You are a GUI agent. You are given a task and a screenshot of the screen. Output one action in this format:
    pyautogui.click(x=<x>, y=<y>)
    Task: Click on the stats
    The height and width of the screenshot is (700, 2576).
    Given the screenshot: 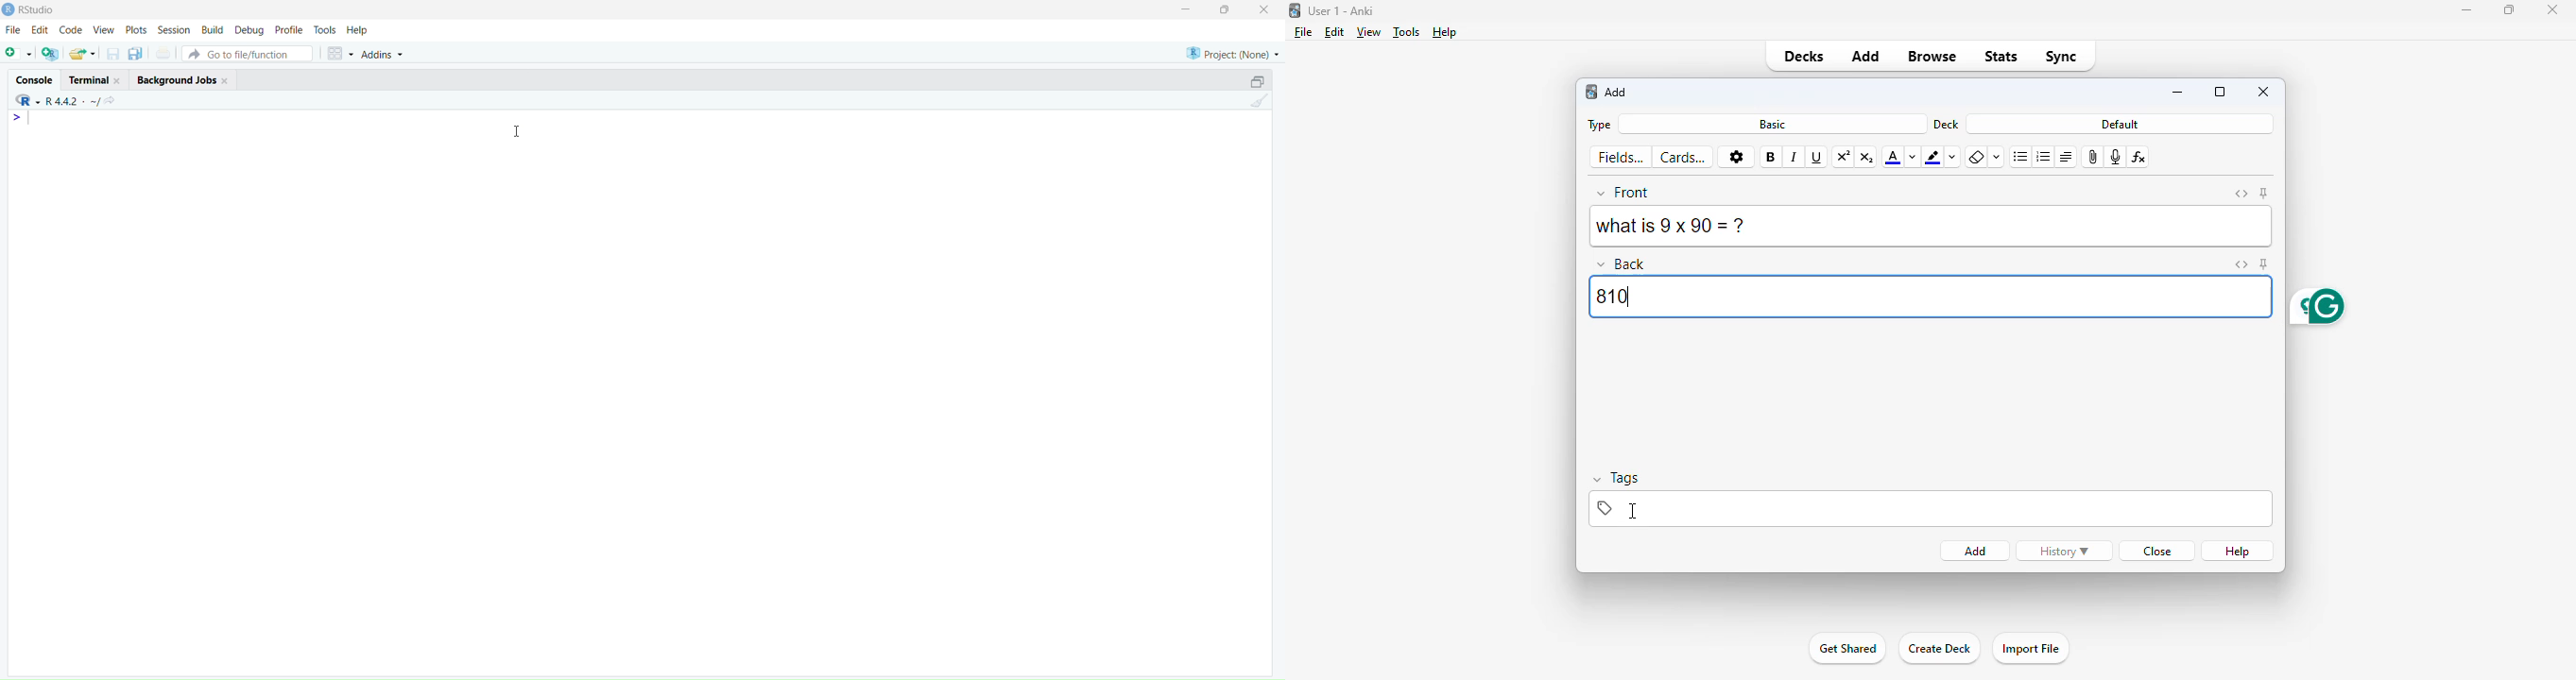 What is the action you would take?
    pyautogui.click(x=2001, y=58)
    